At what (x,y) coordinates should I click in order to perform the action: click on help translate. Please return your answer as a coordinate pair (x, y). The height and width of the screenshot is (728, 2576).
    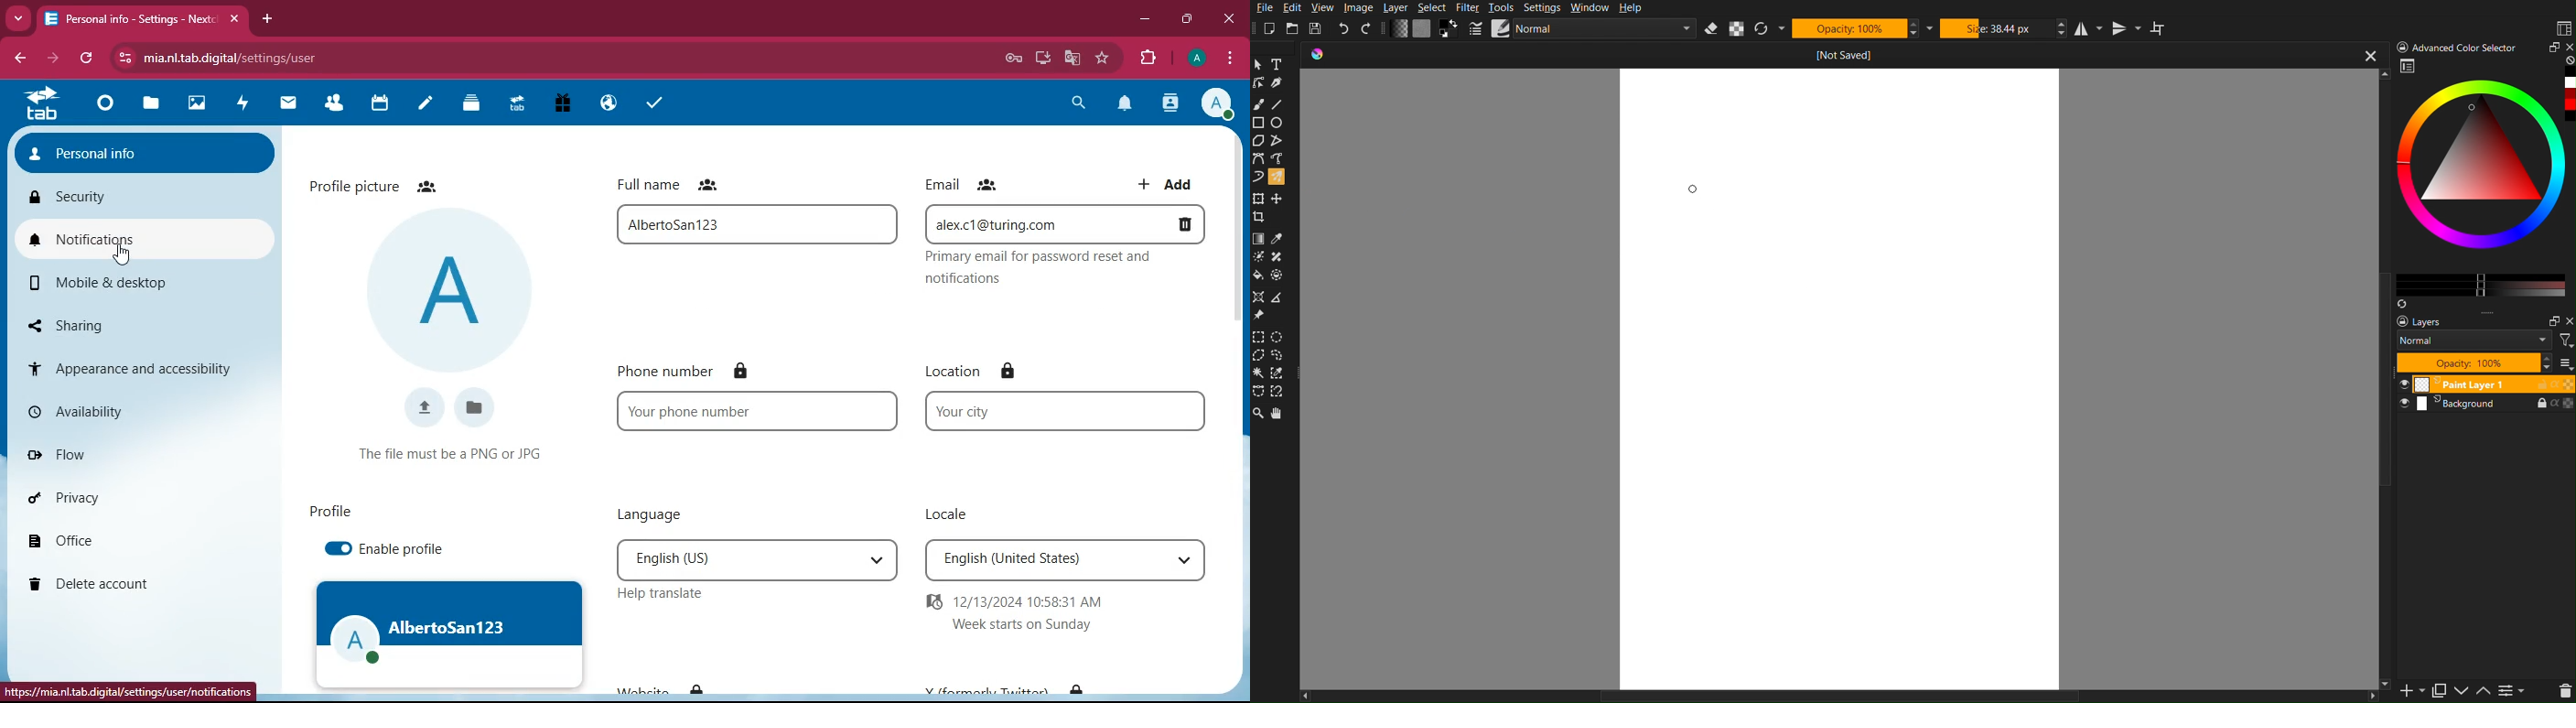
    Looking at the image, I should click on (661, 595).